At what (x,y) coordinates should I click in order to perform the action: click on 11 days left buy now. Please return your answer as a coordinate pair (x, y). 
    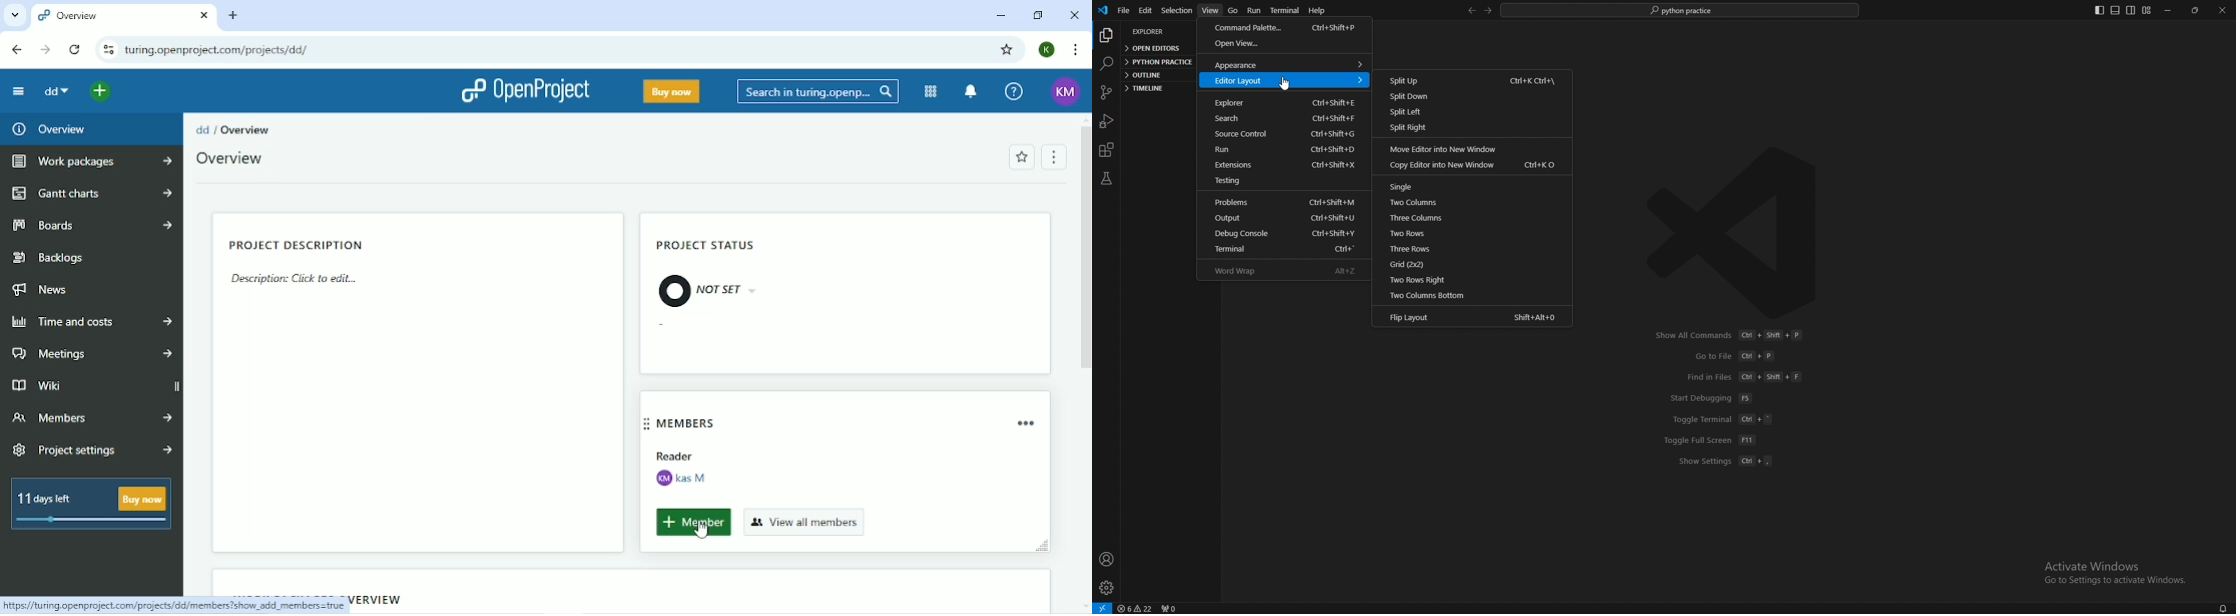
    Looking at the image, I should click on (89, 506).